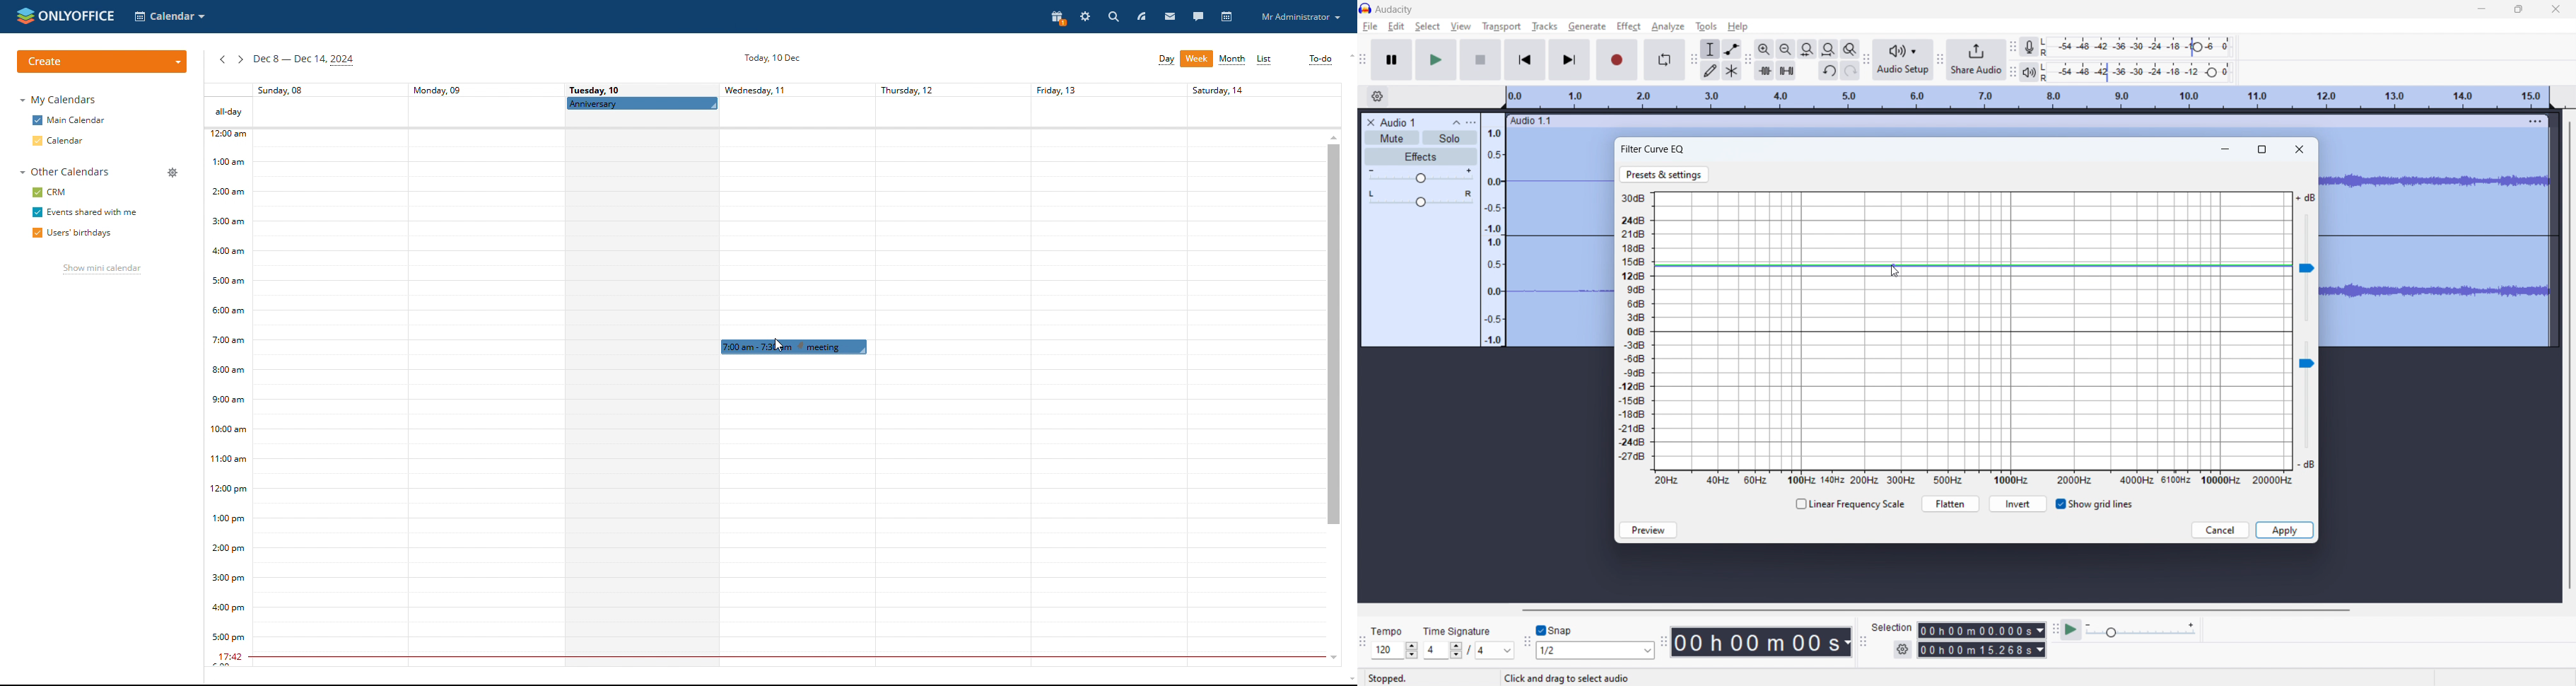 This screenshot has height=700, width=2576. What do you see at coordinates (643, 399) in the screenshot?
I see `schedule for a day` at bounding box center [643, 399].